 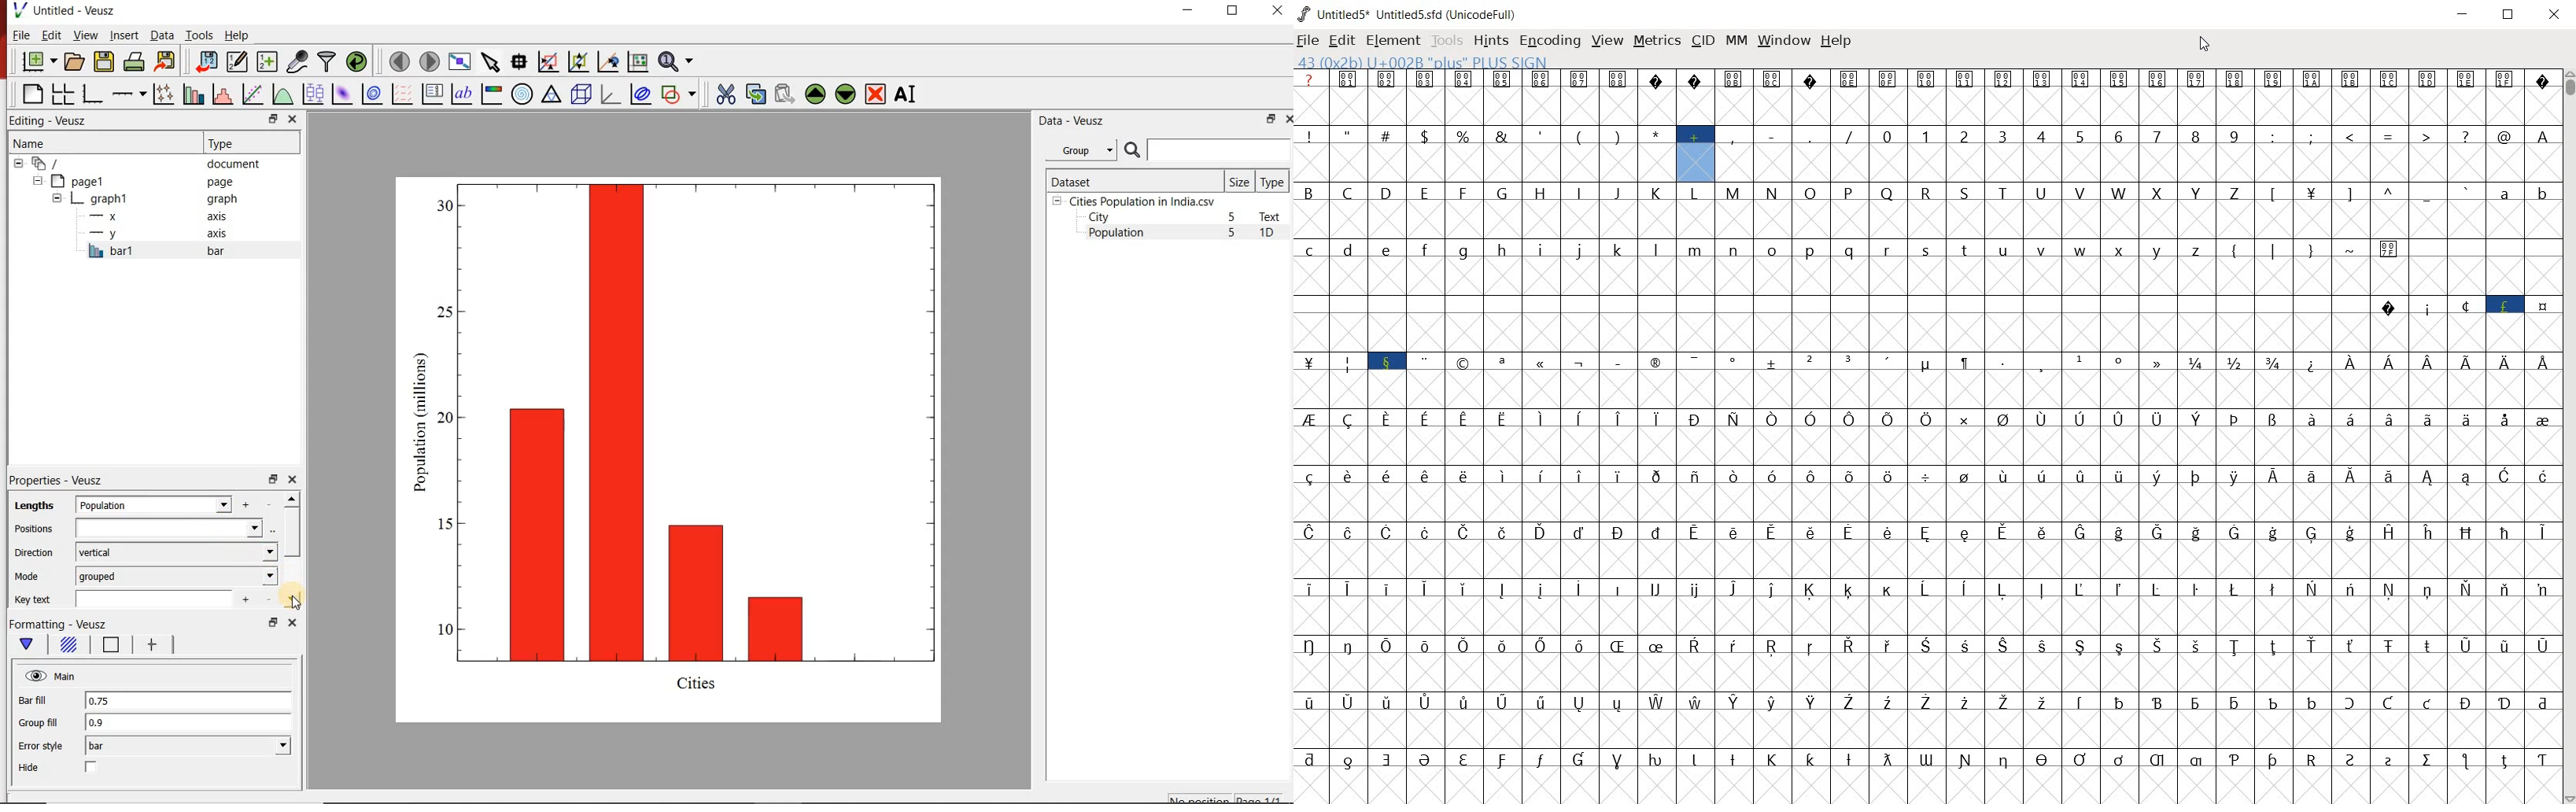 I want to click on graph1, so click(x=147, y=199).